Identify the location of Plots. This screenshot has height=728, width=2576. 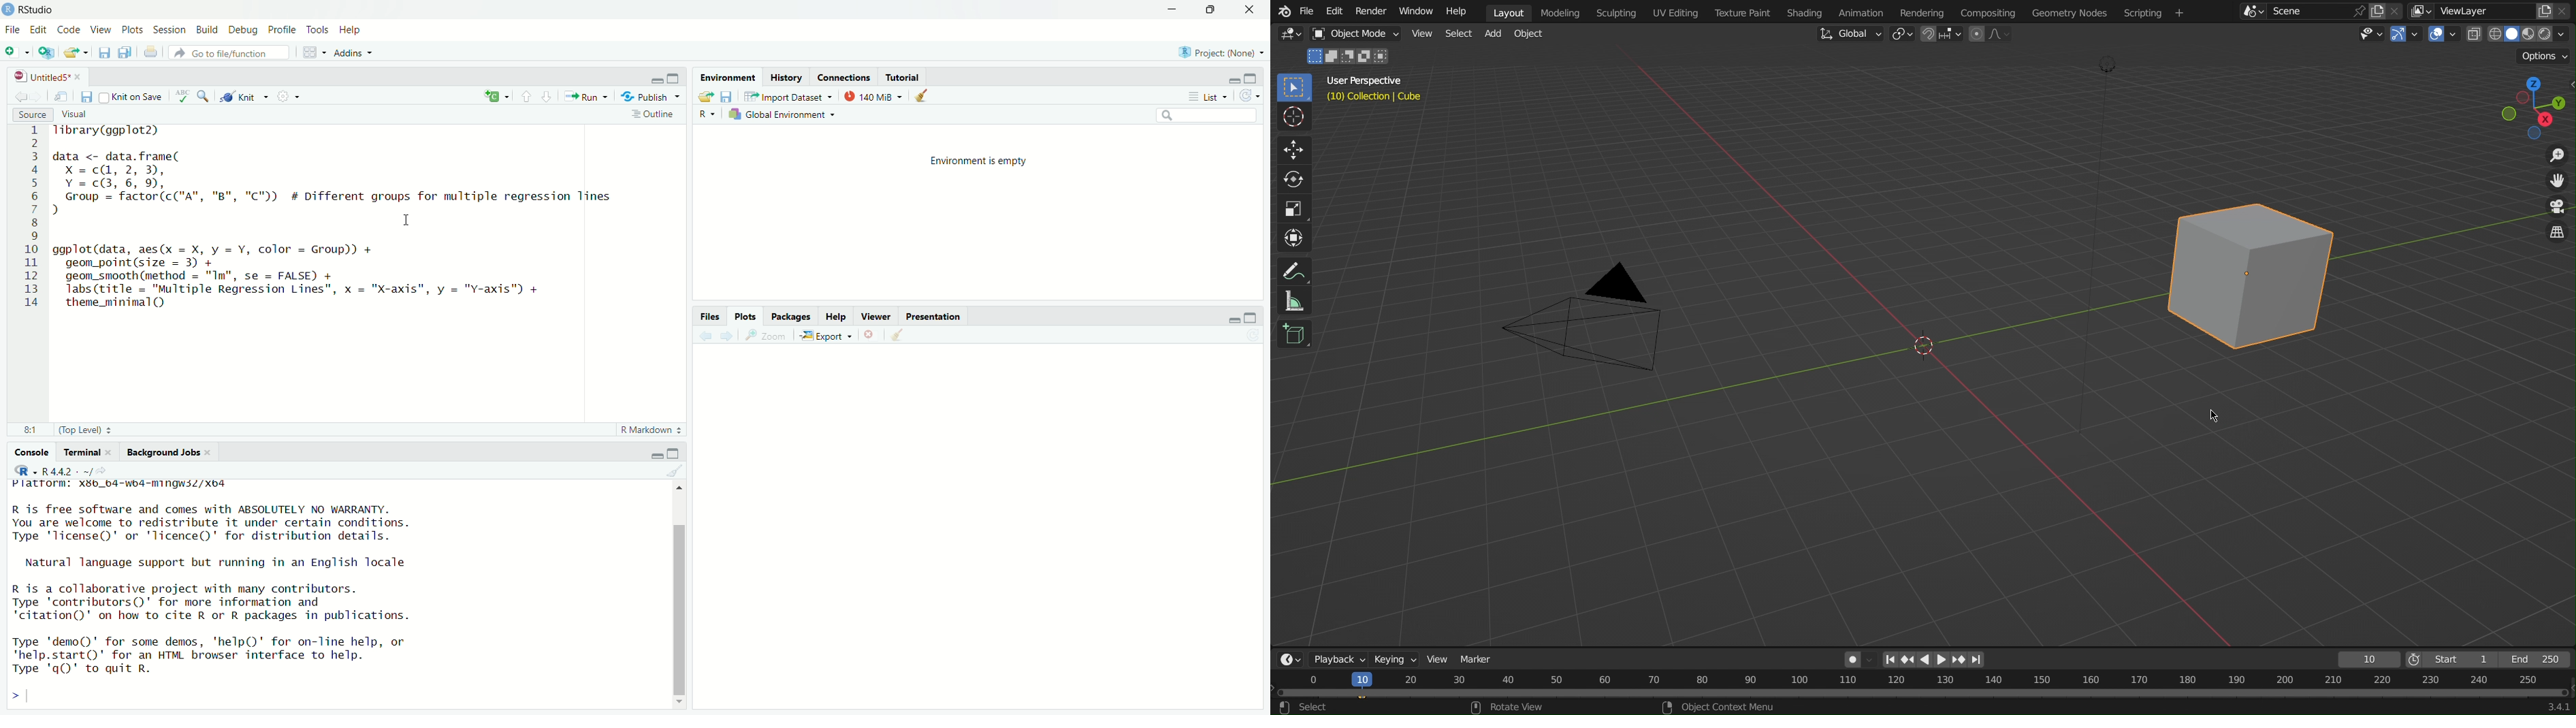
(132, 30).